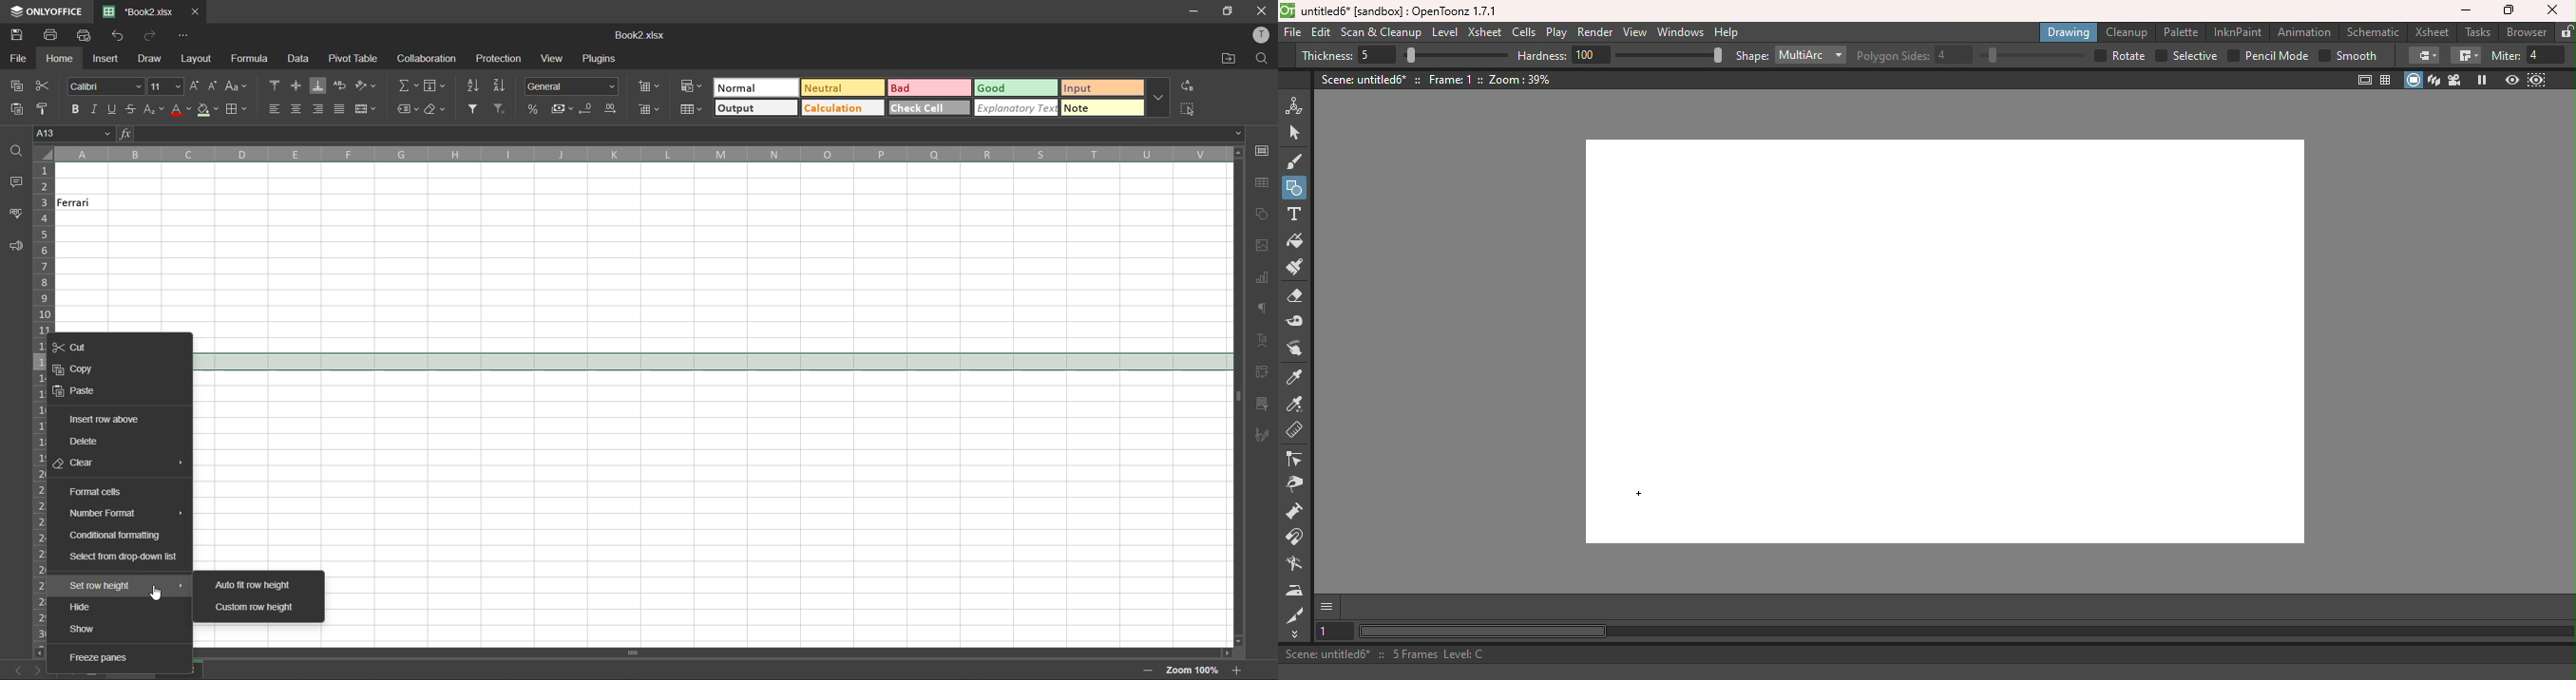 The image size is (2576, 700). I want to click on copy, so click(21, 87).